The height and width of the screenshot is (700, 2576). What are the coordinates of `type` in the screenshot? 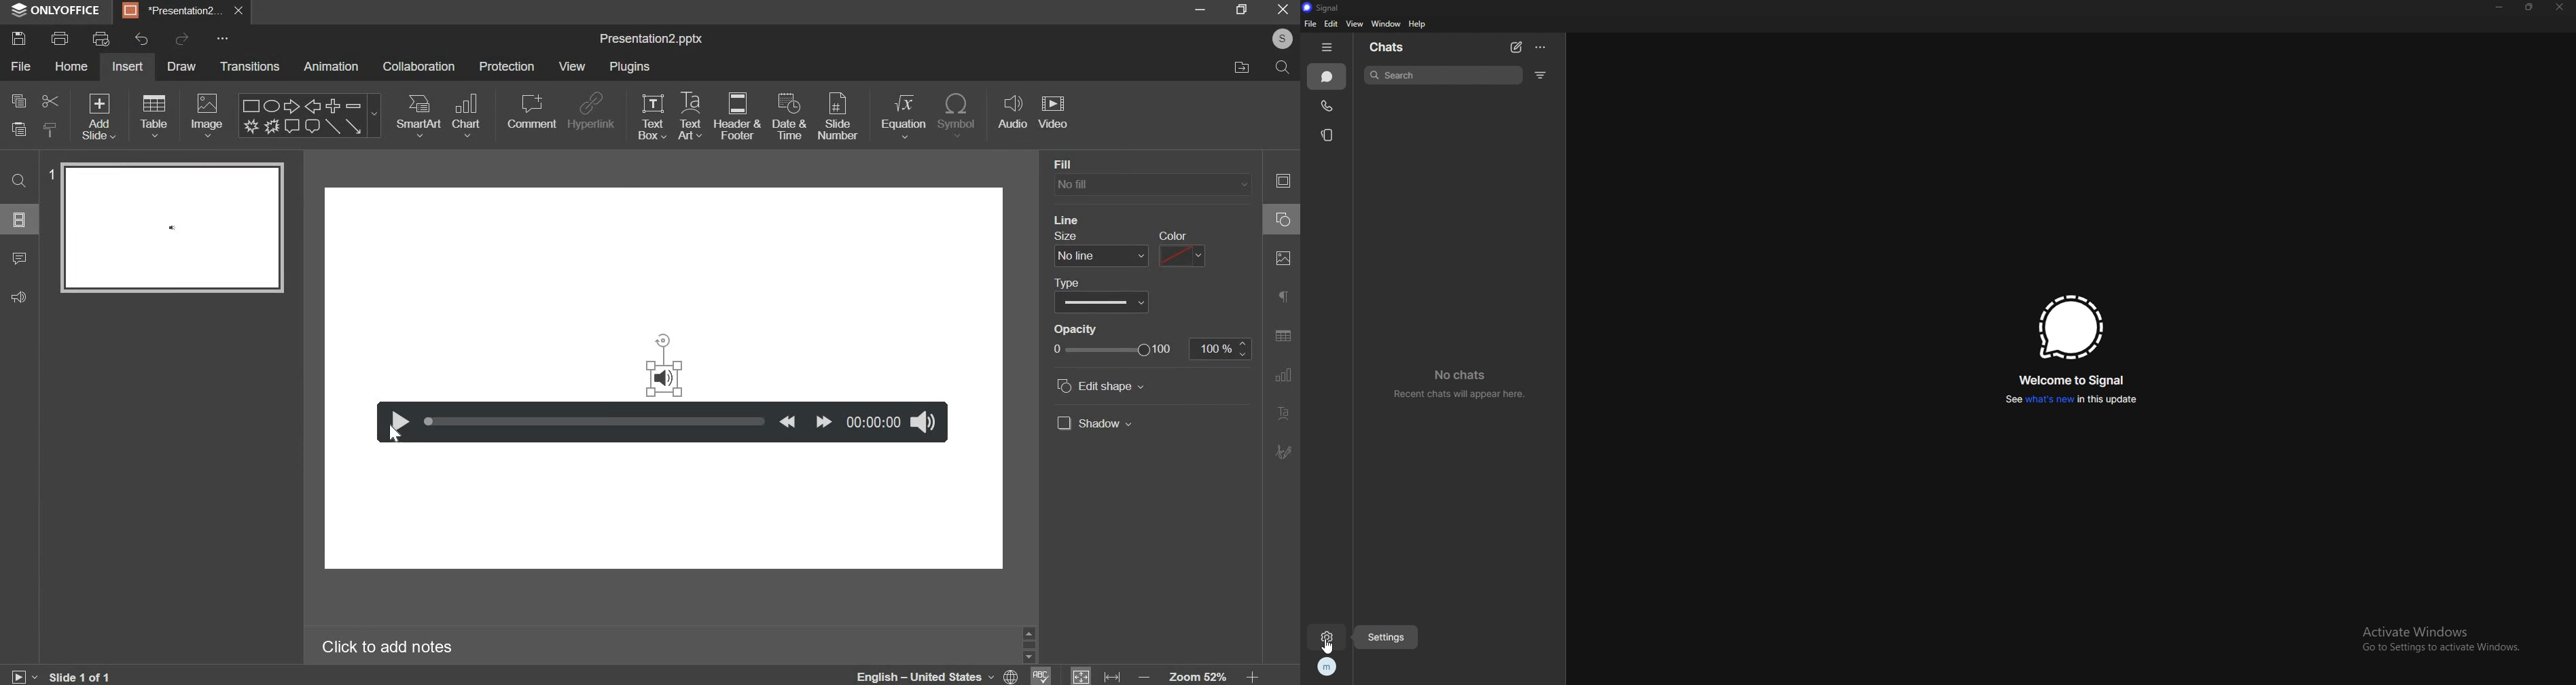 It's located at (1067, 283).